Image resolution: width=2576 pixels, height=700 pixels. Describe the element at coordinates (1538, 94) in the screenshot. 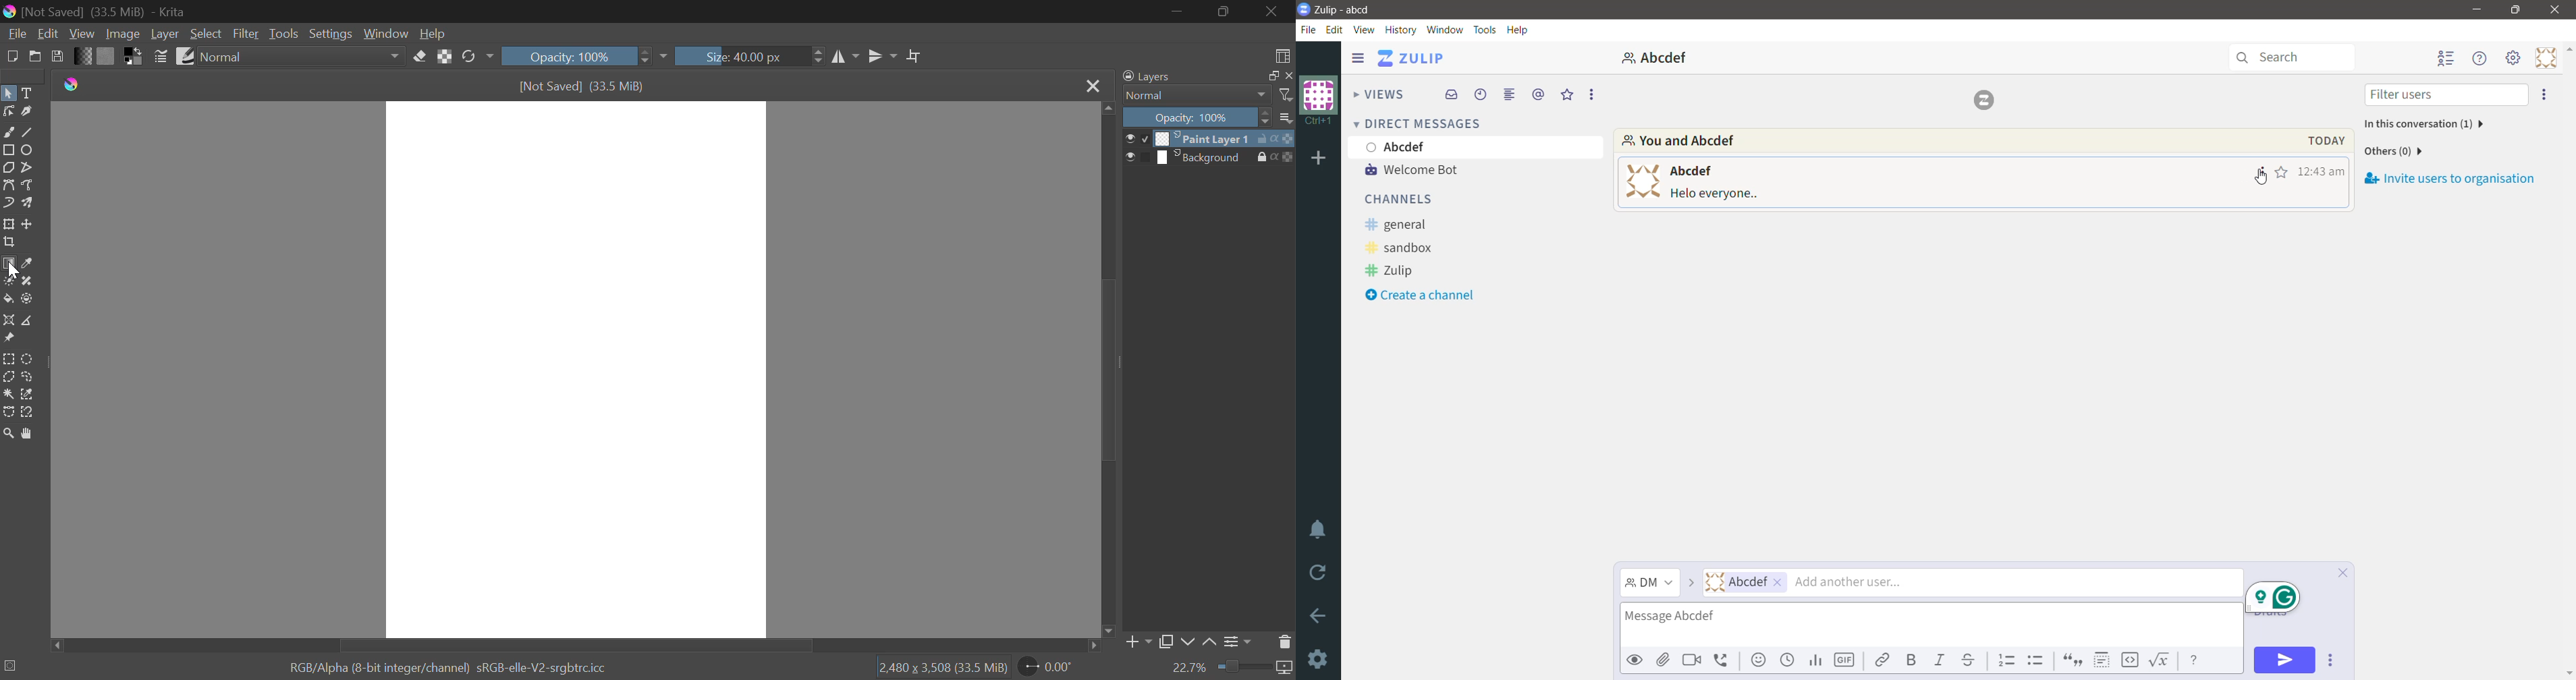

I see `Mentions` at that location.